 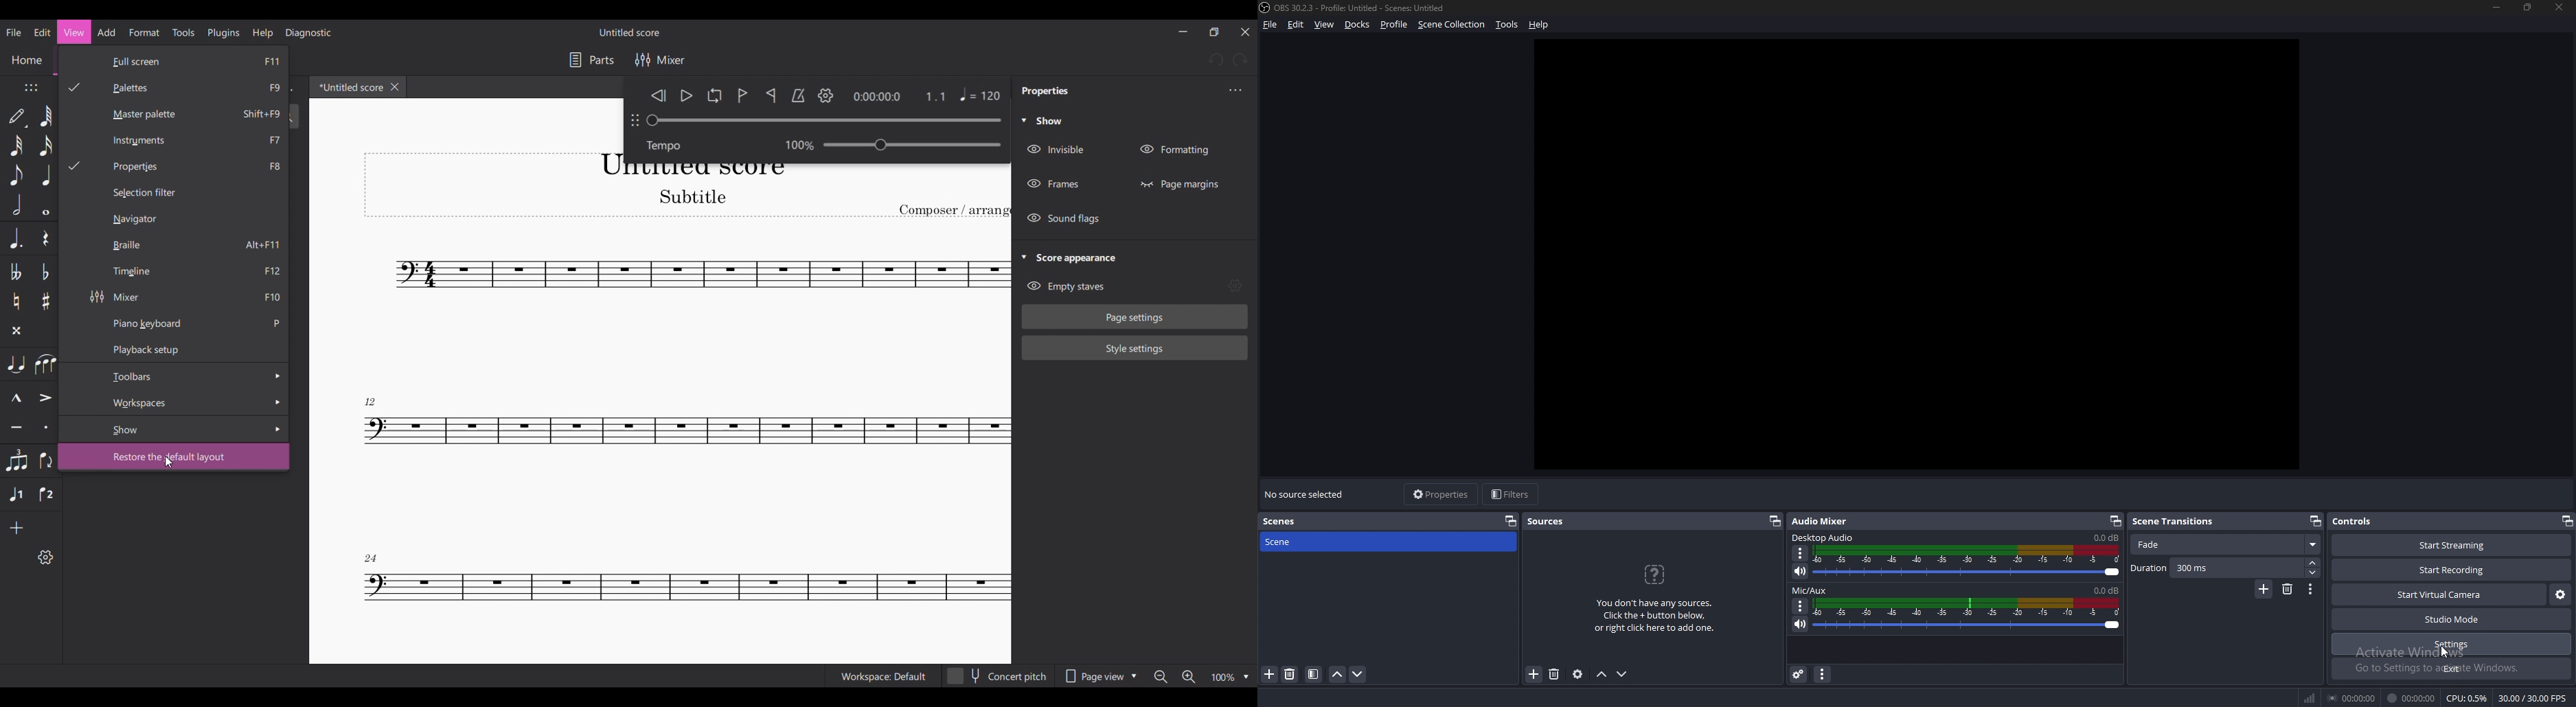 What do you see at coordinates (16, 331) in the screenshot?
I see `Toggle double sharp` at bounding box center [16, 331].